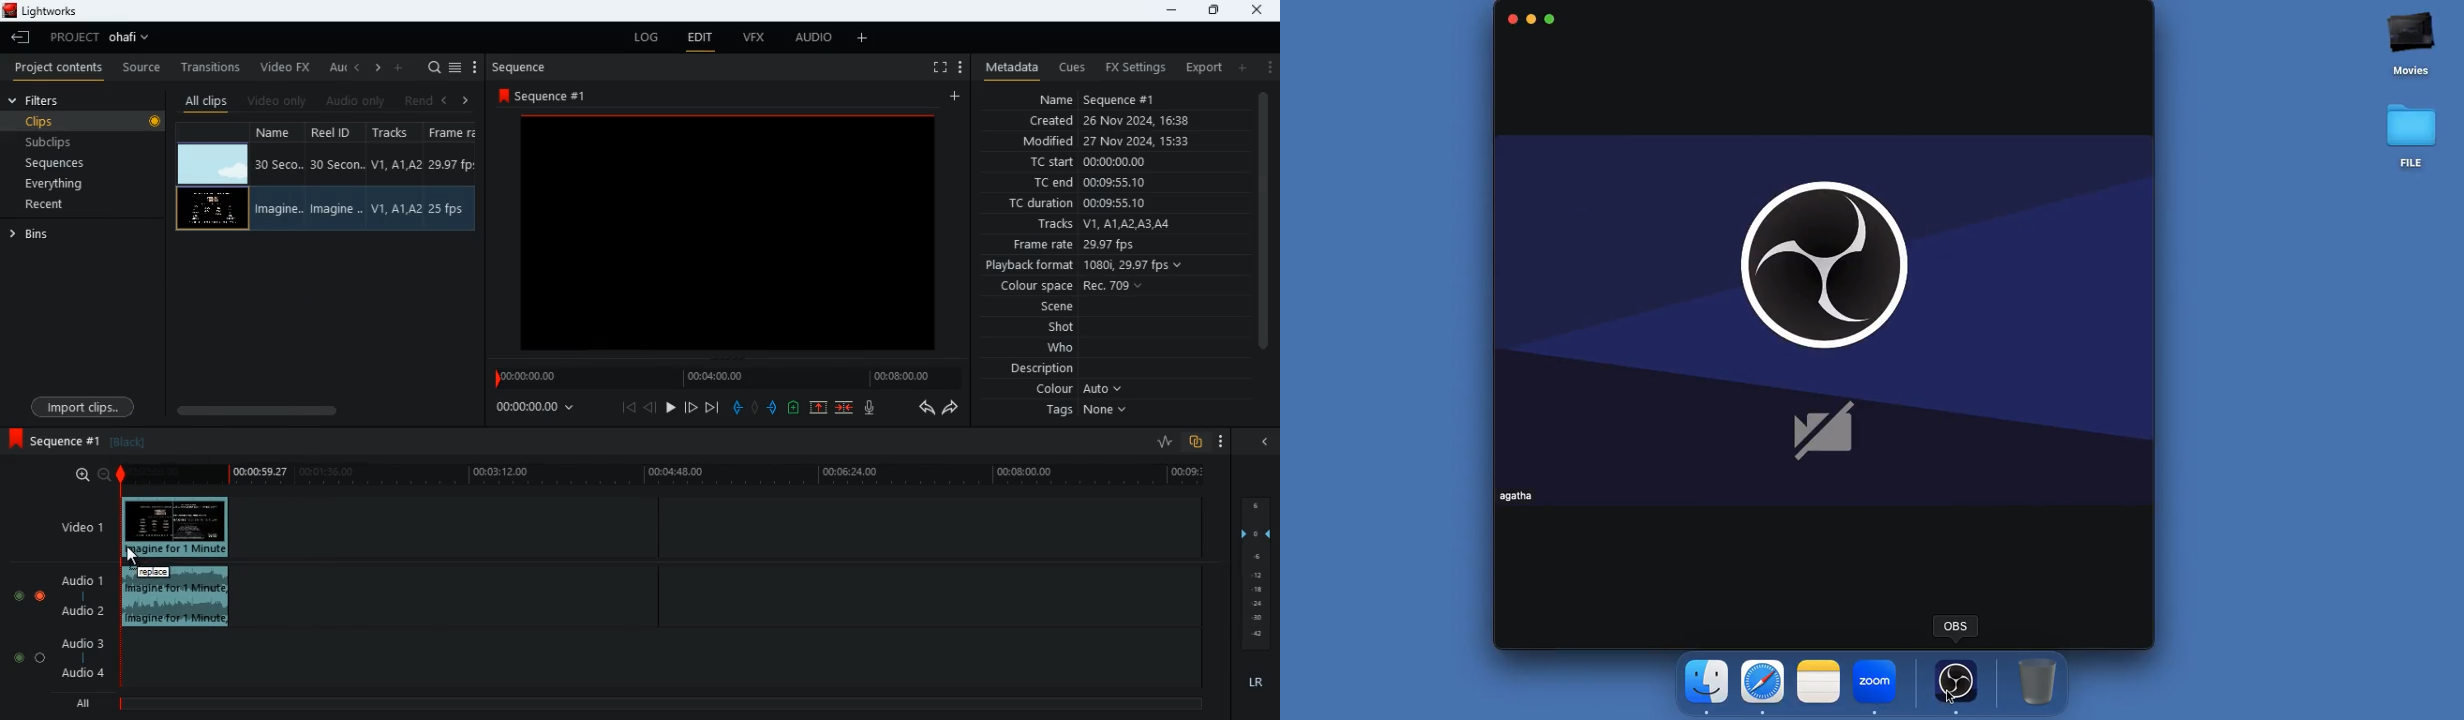 The image size is (2464, 728). What do you see at coordinates (1551, 20) in the screenshot?
I see `Maximize` at bounding box center [1551, 20].